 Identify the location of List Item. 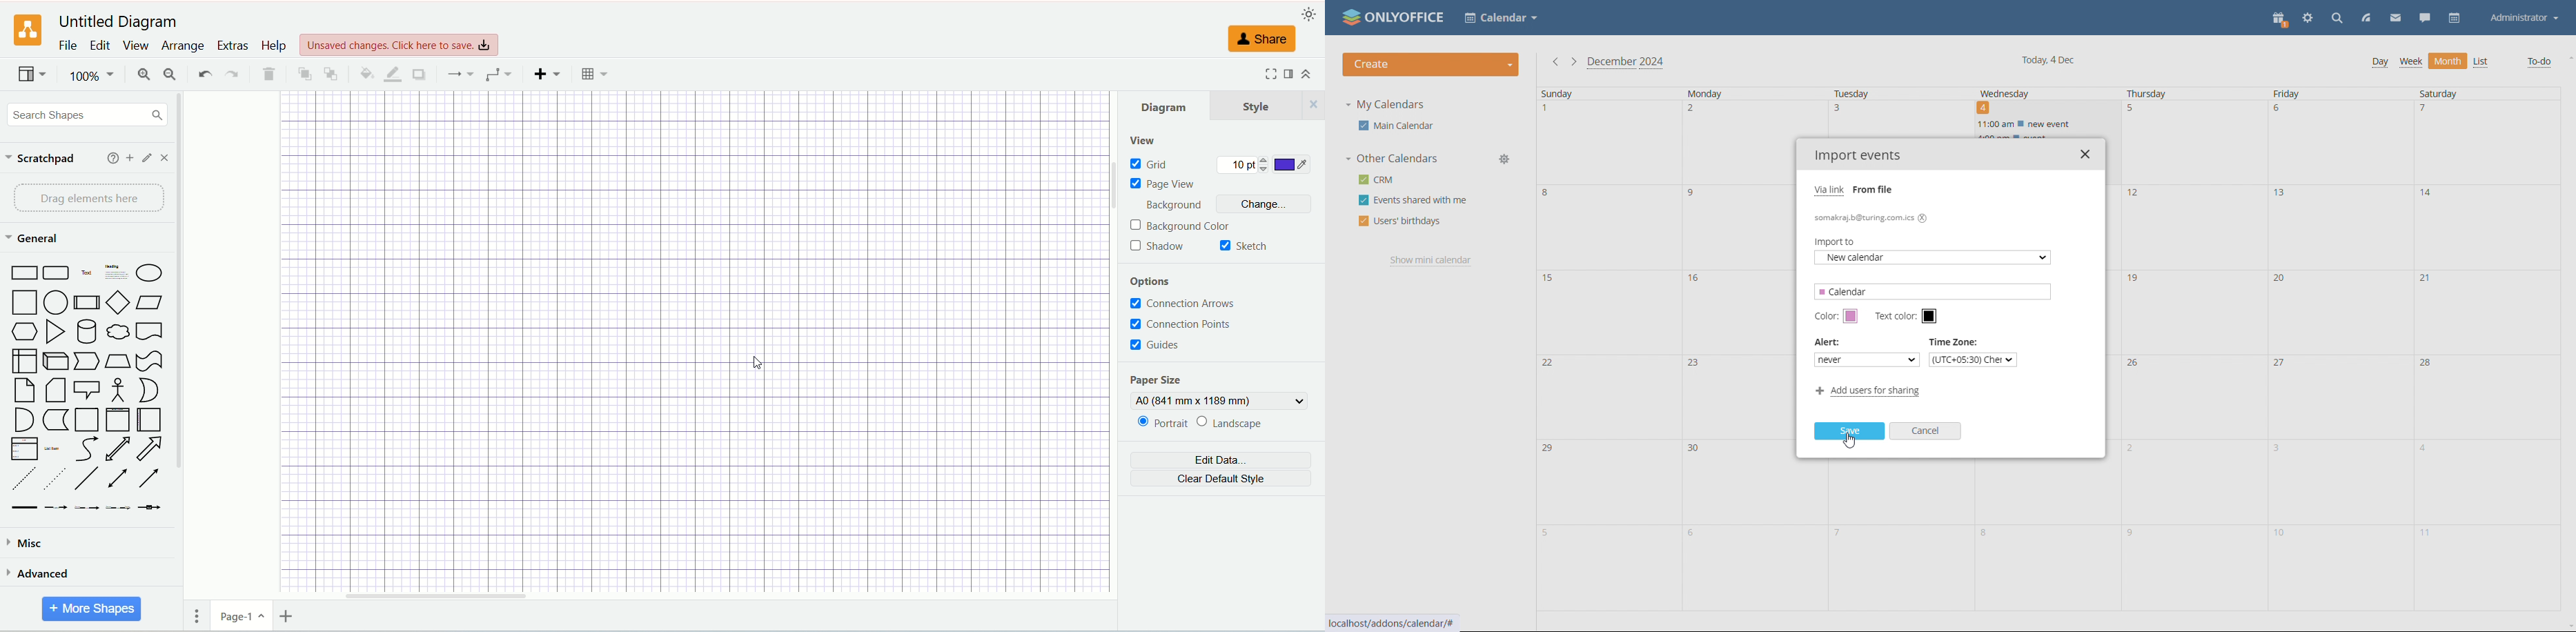
(51, 447).